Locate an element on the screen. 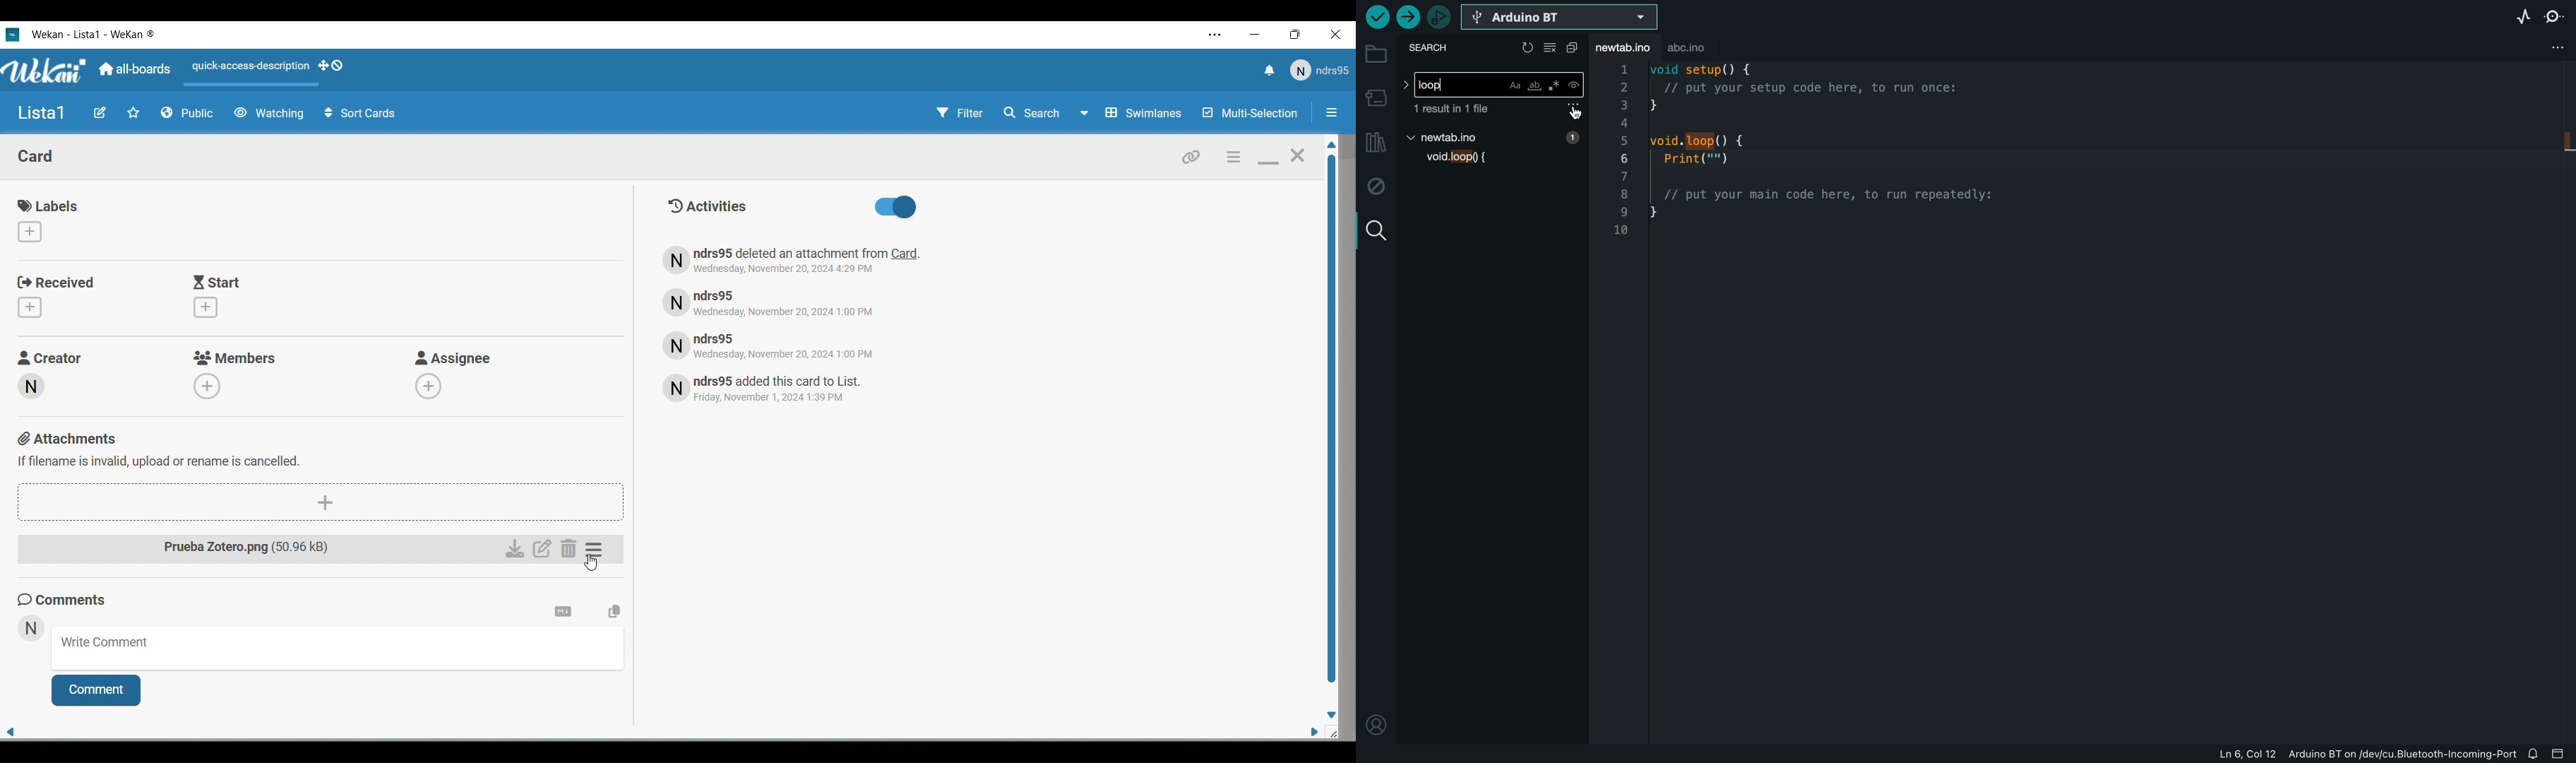 This screenshot has height=784, width=2576. copy is located at coordinates (1574, 48).